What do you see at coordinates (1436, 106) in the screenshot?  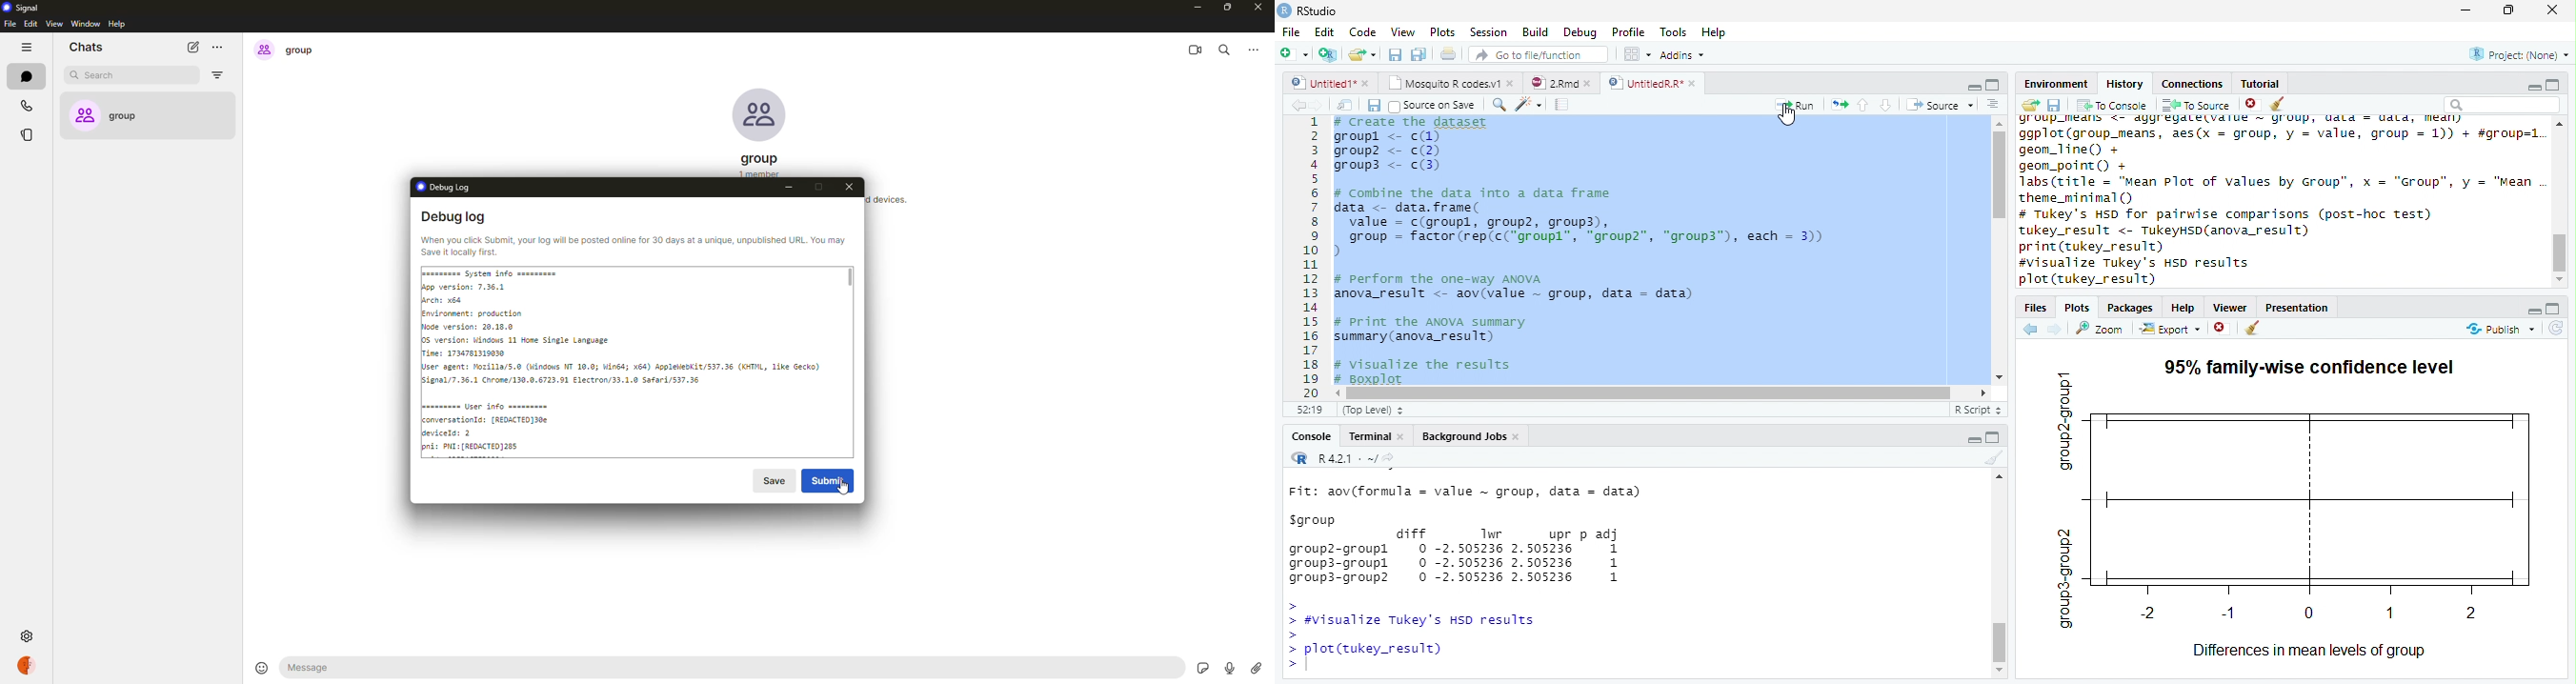 I see `Source on save` at bounding box center [1436, 106].